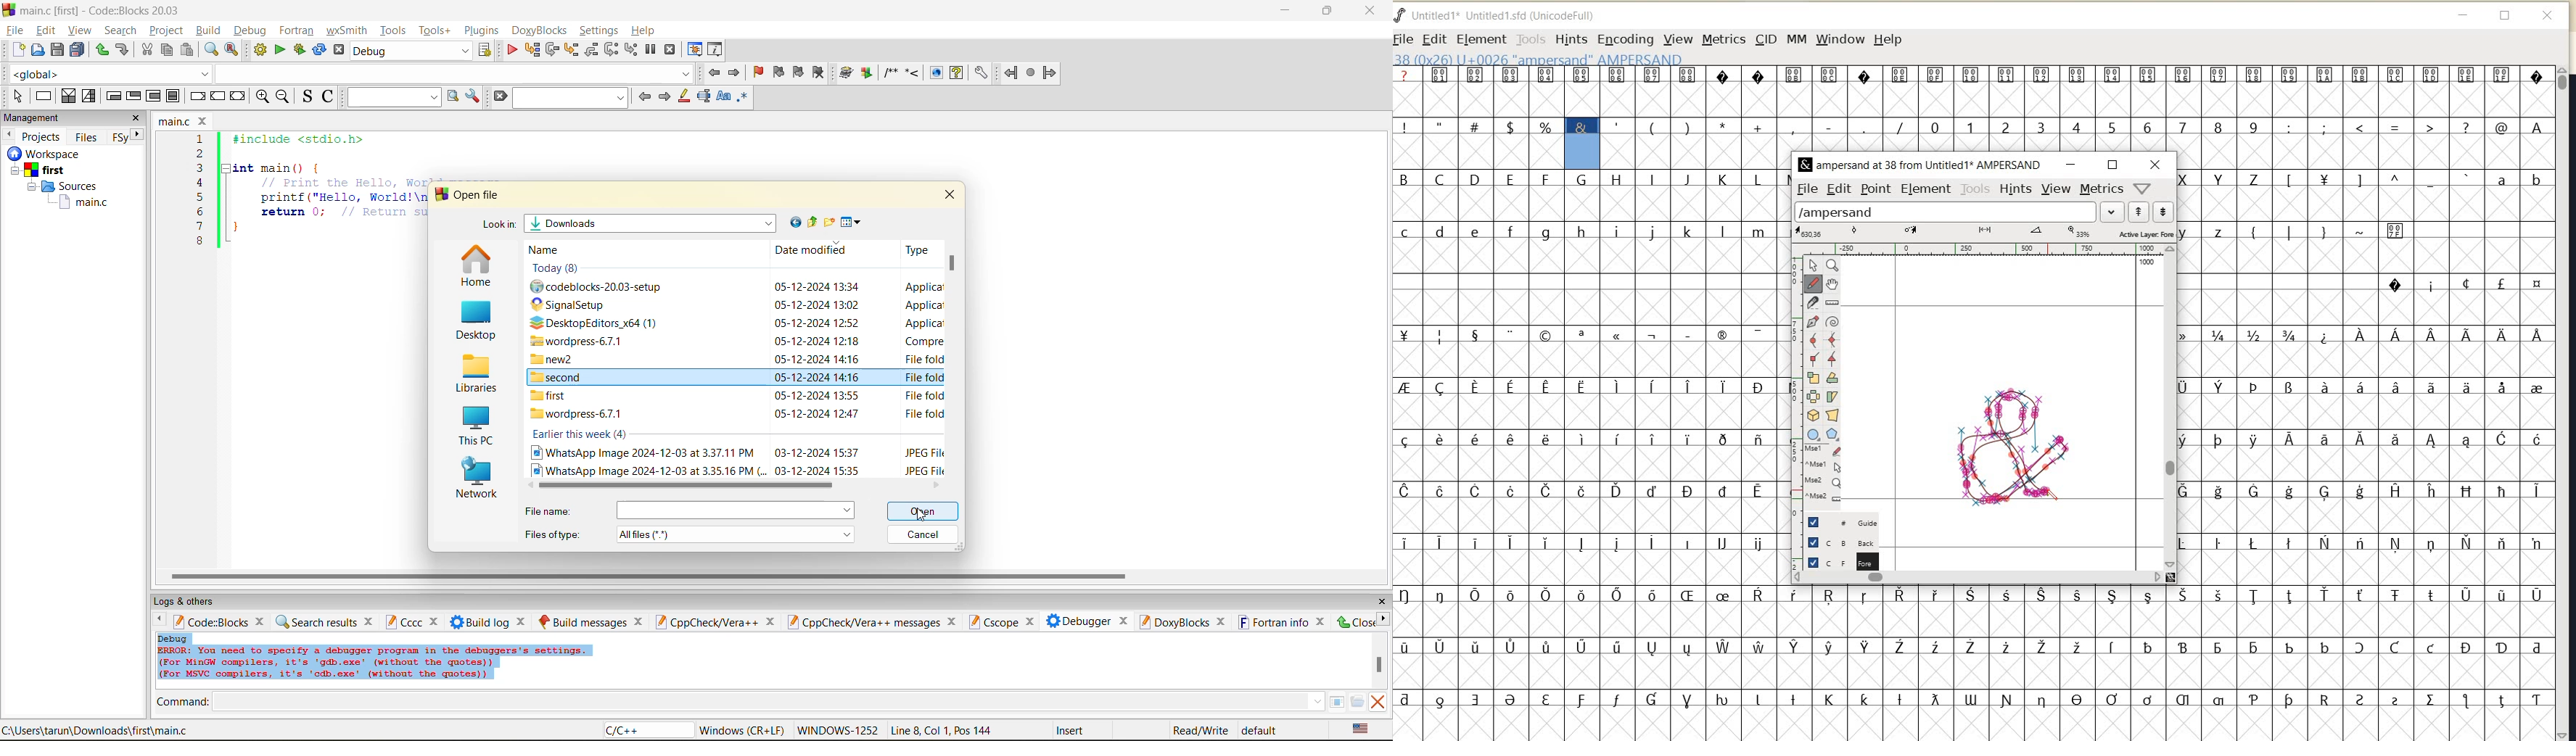 The height and width of the screenshot is (756, 2576). Describe the element at coordinates (1479, 39) in the screenshot. I see `ELEMENT` at that location.